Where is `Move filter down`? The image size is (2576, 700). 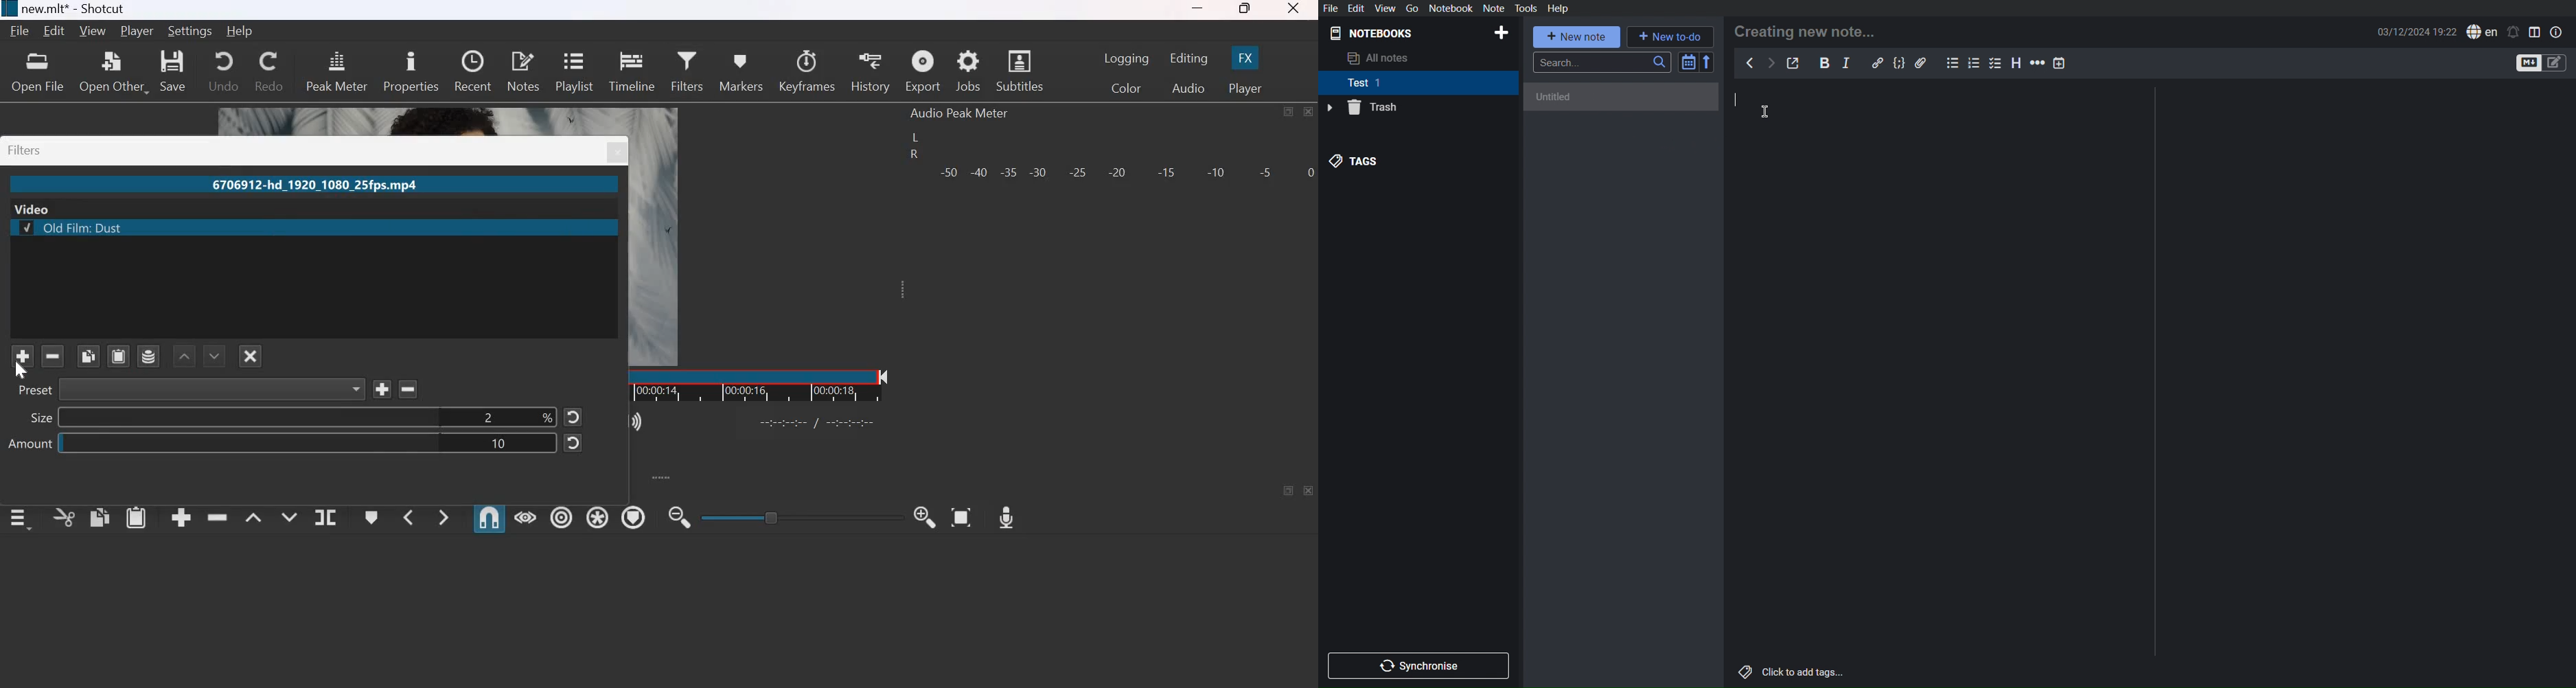
Move filter down is located at coordinates (214, 356).